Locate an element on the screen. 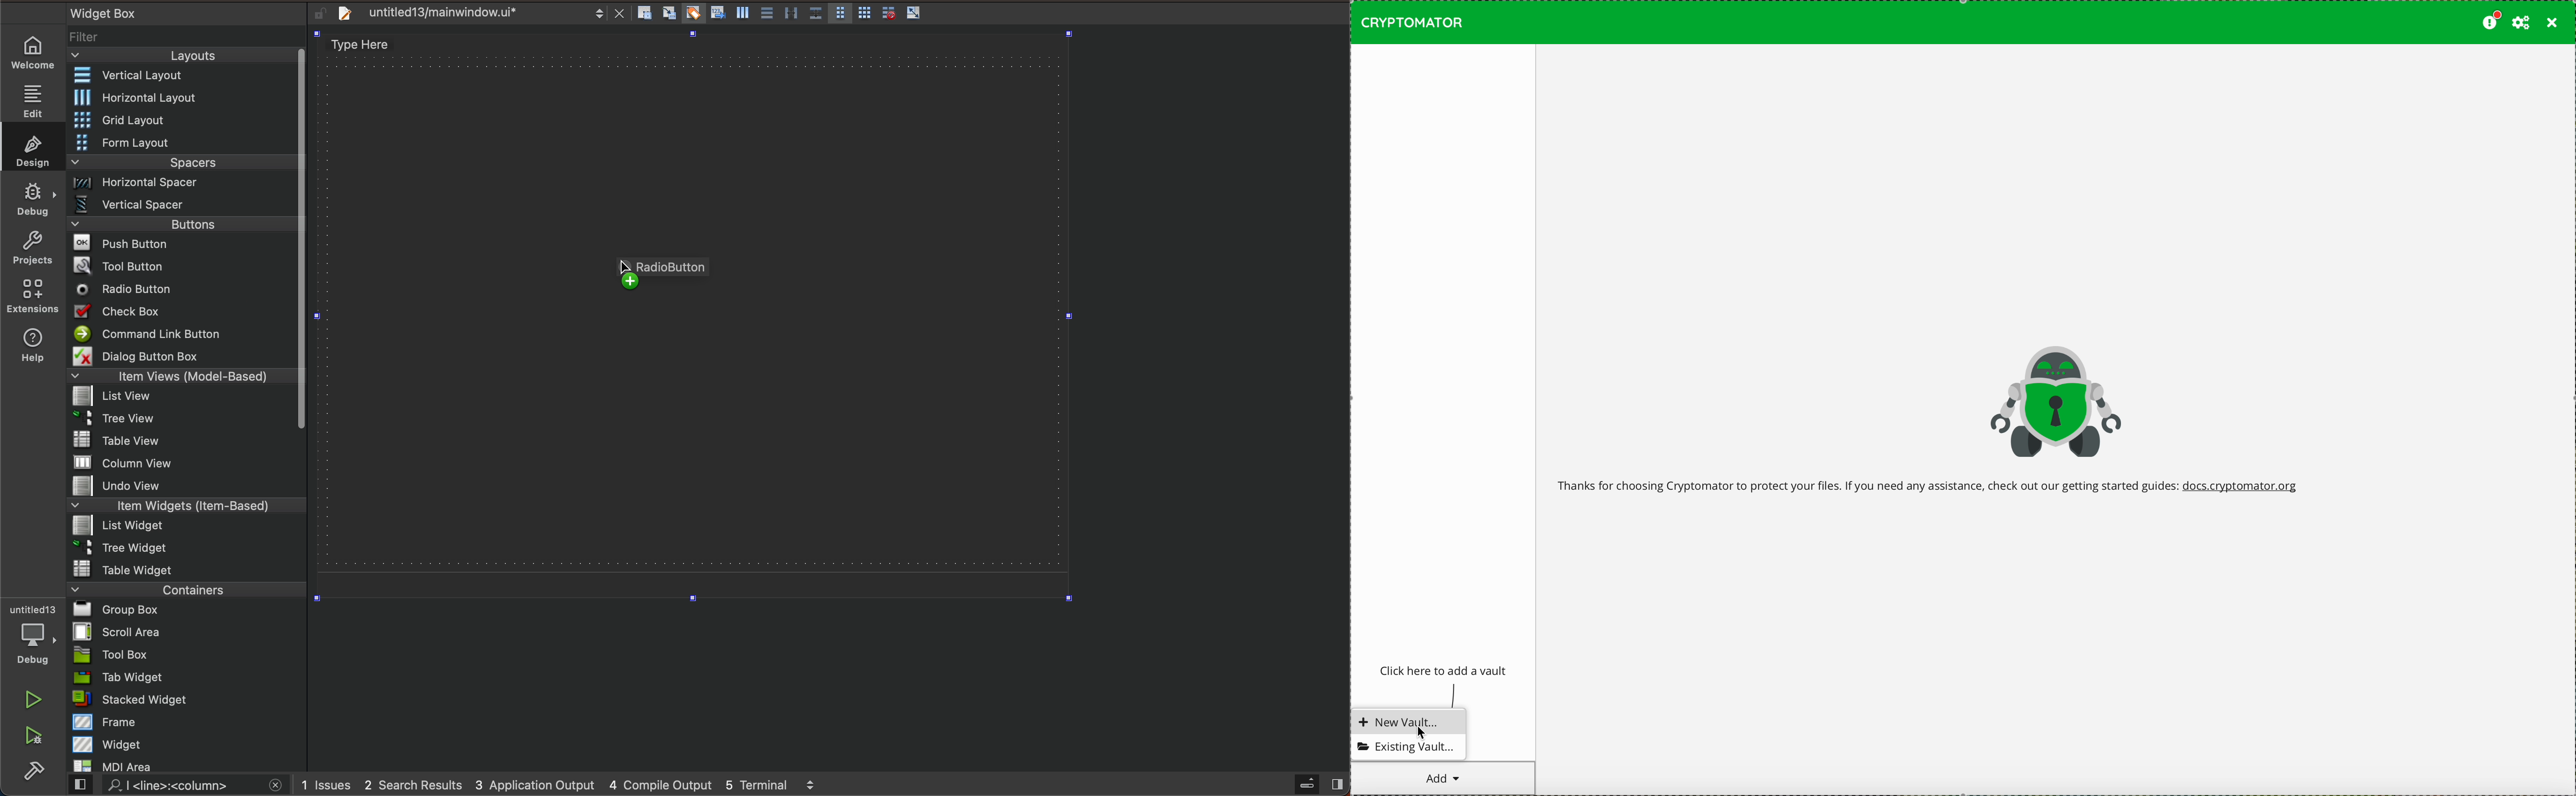  extensions is located at coordinates (31, 296).